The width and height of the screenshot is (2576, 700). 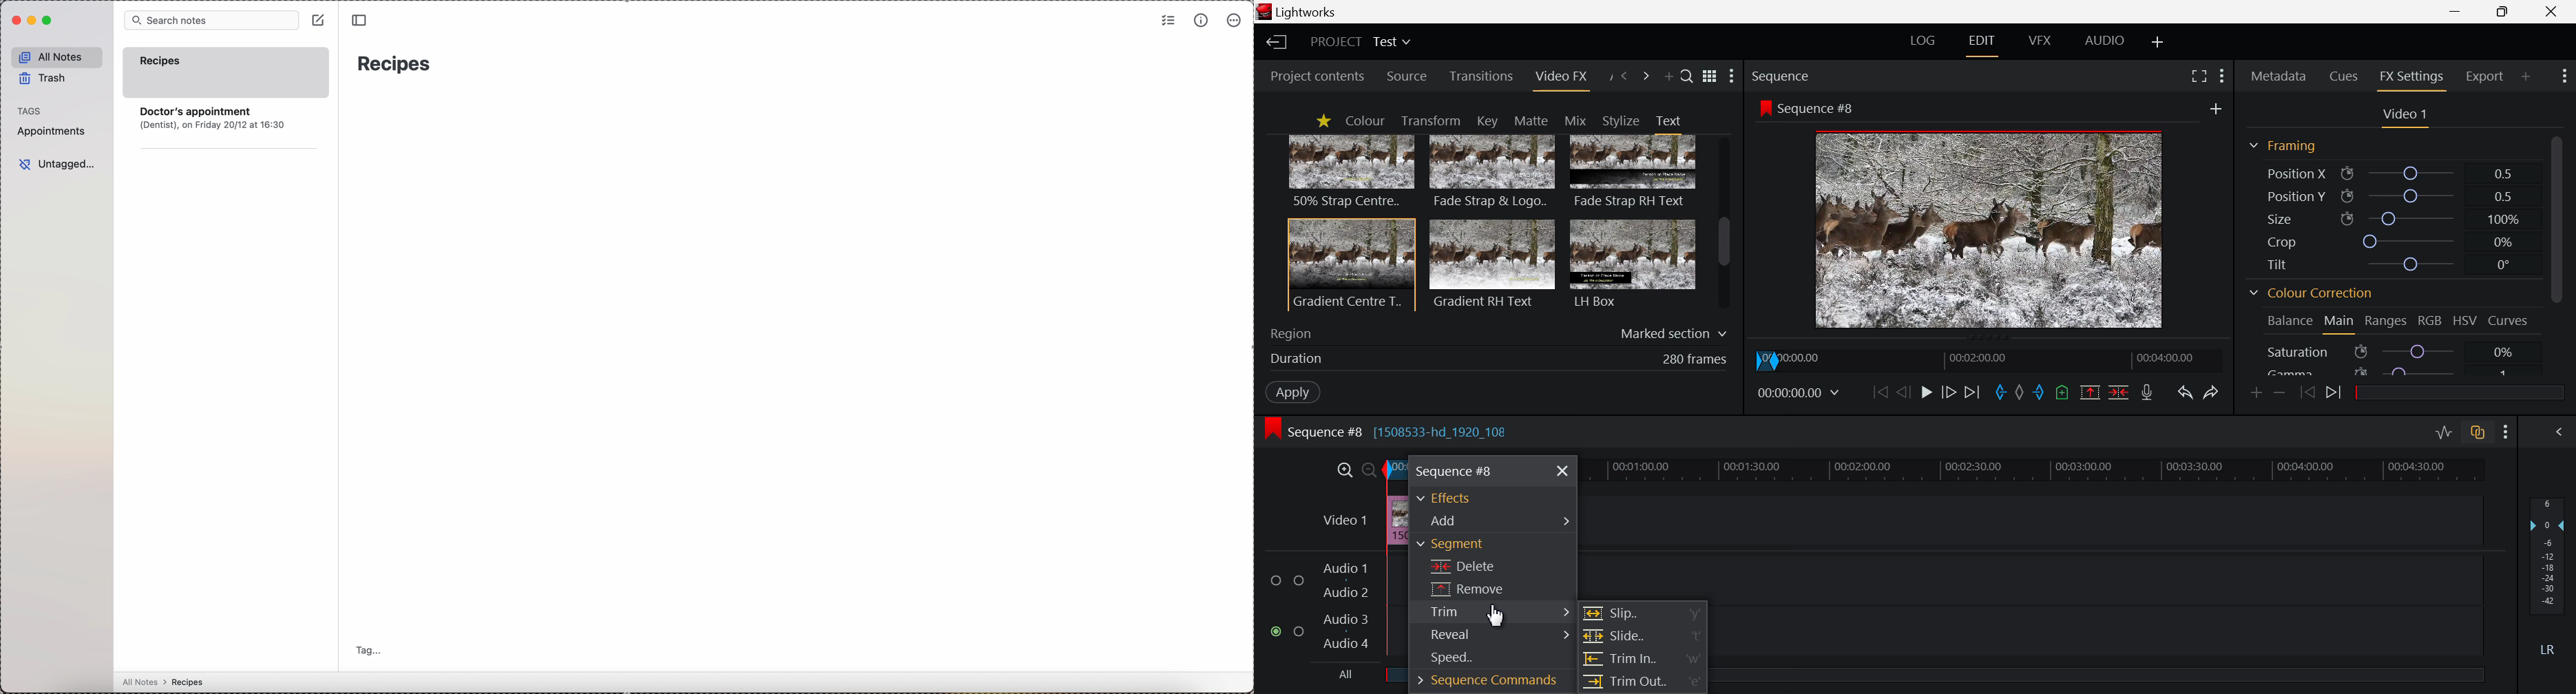 I want to click on Play, so click(x=1926, y=393).